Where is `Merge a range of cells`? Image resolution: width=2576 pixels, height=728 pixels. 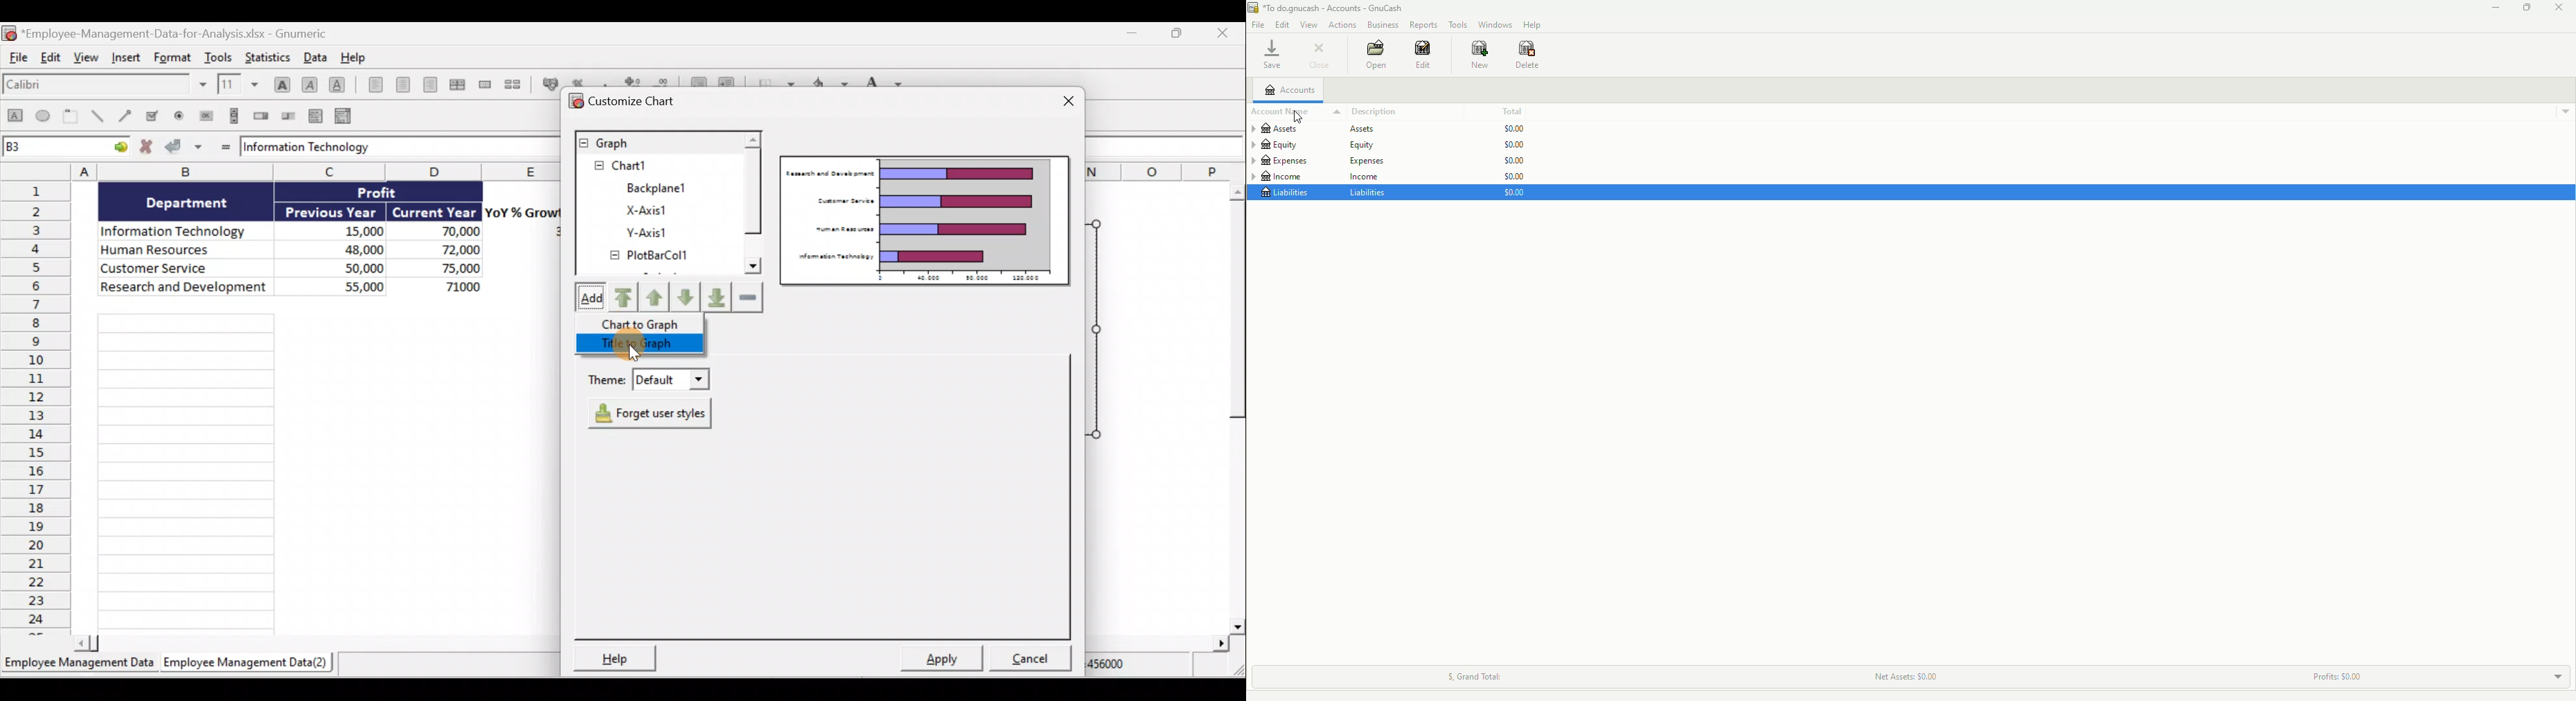 Merge a range of cells is located at coordinates (485, 84).